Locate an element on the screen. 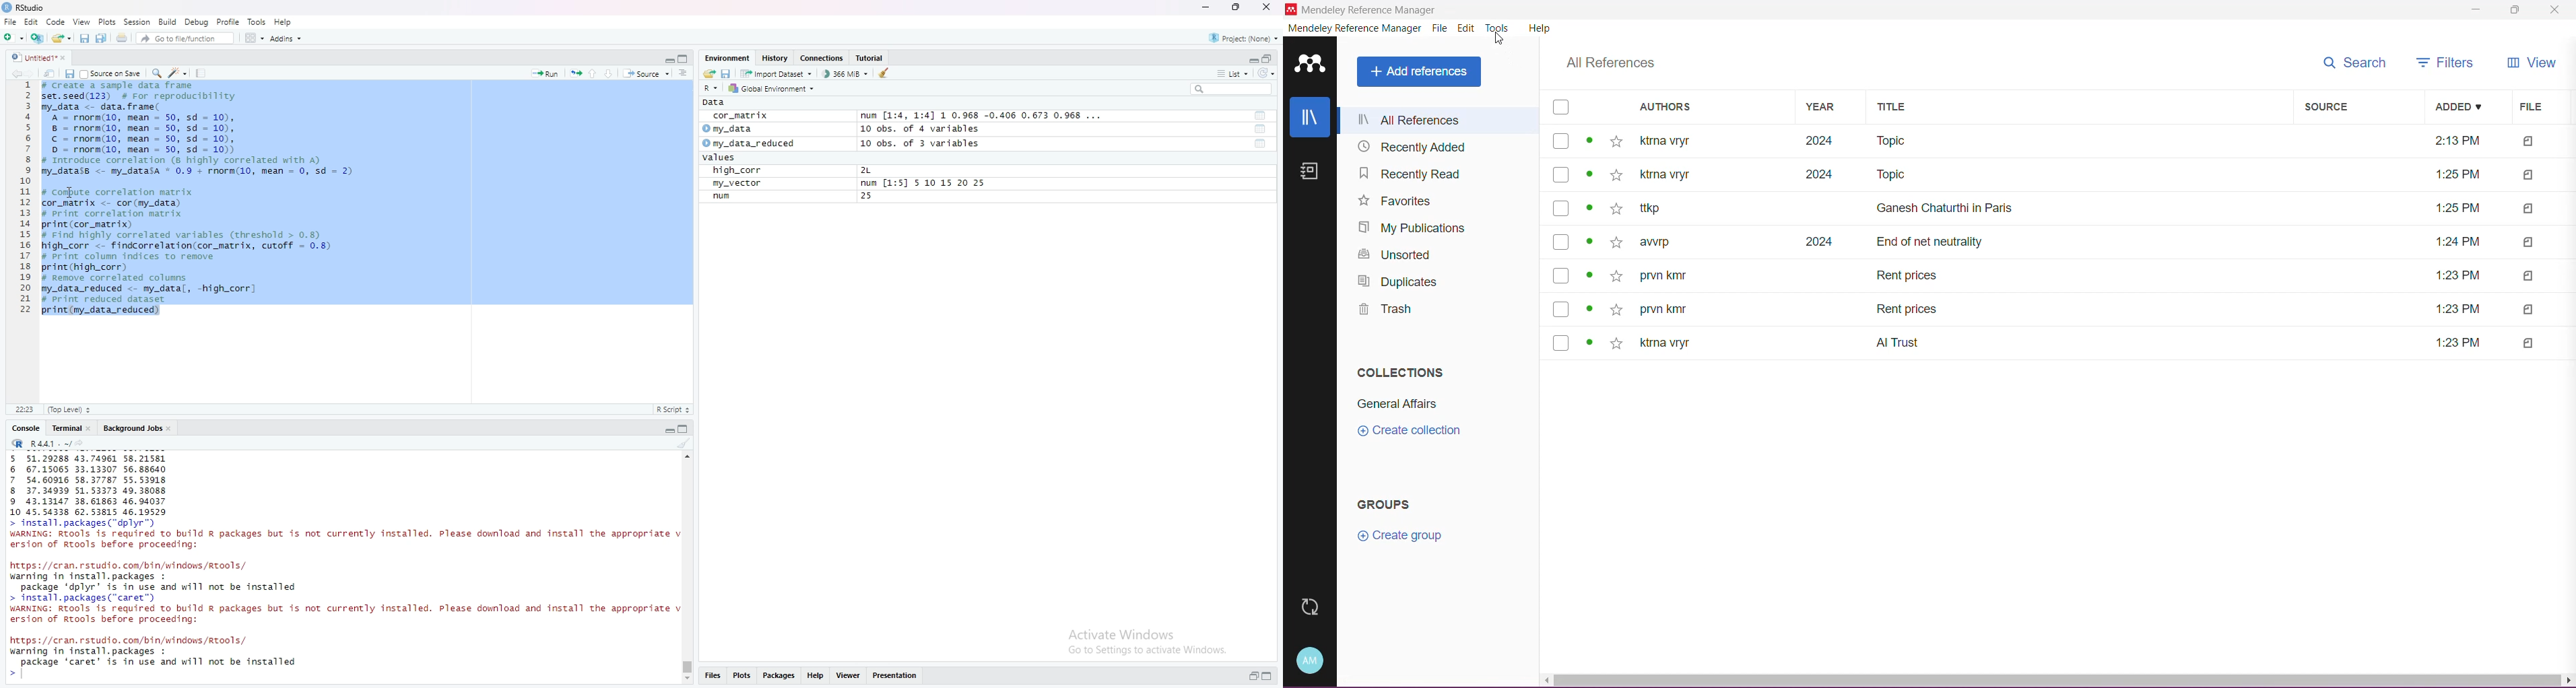  open in separate window is located at coordinates (1268, 58).